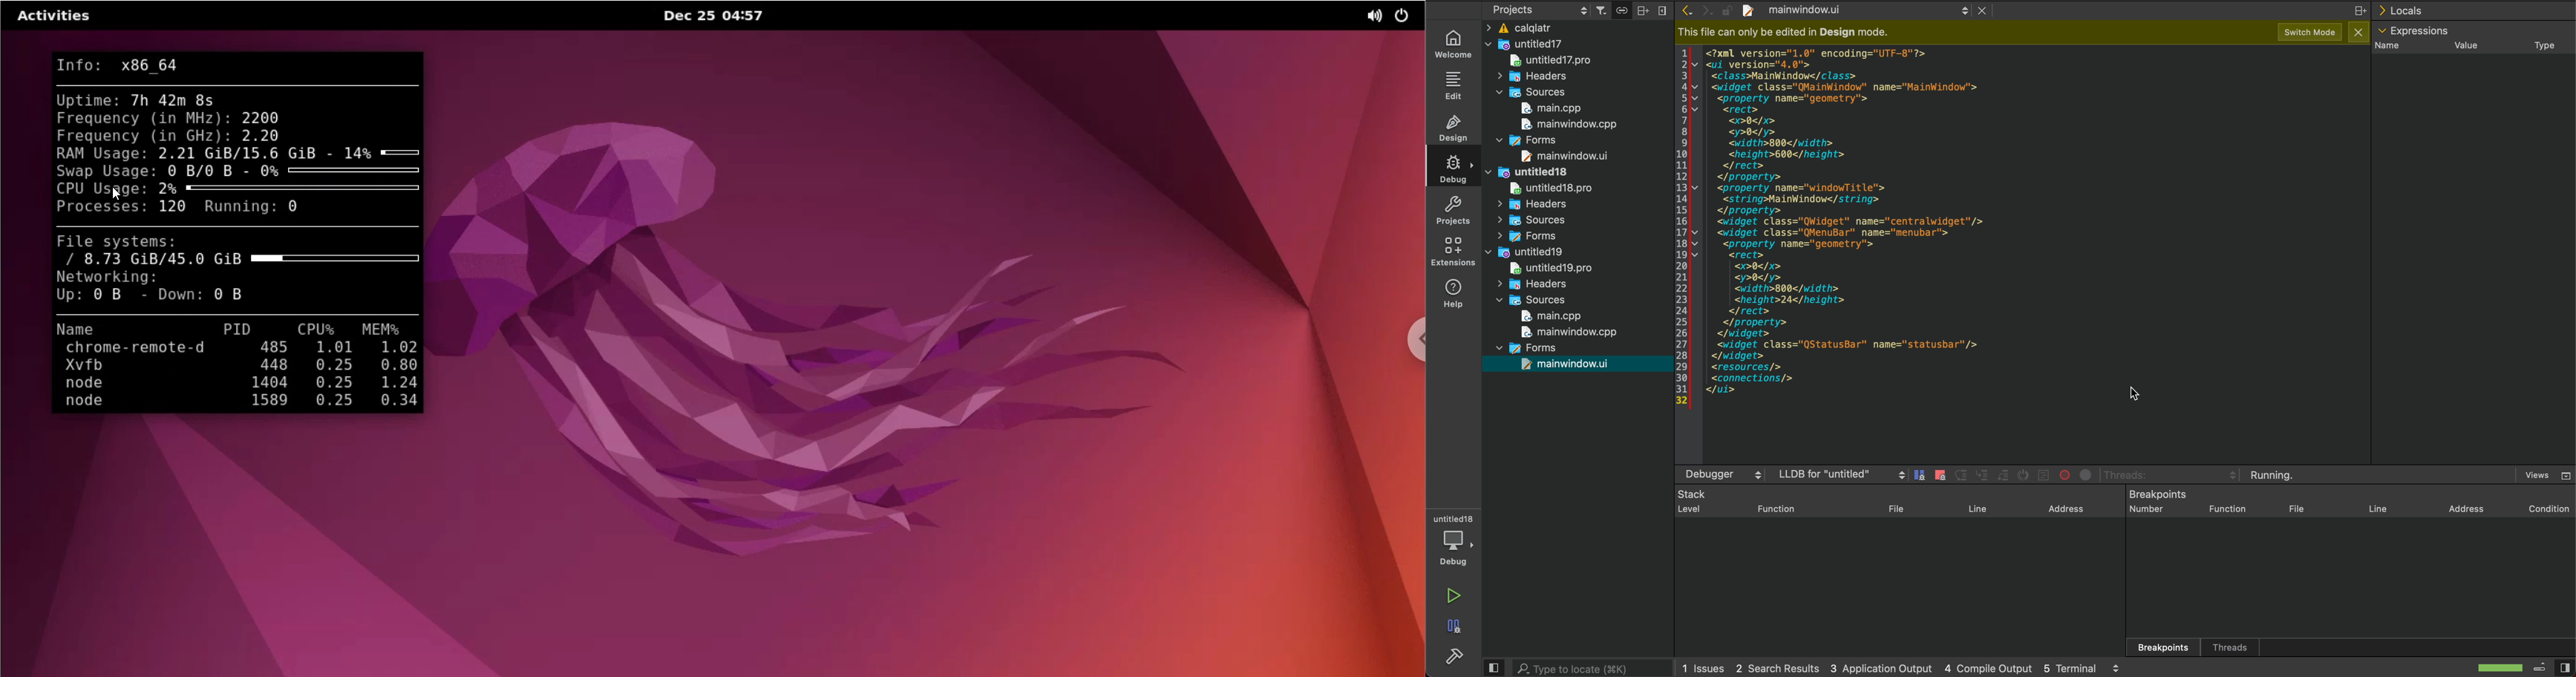 This screenshot has width=2576, height=700. Describe the element at coordinates (1570, 363) in the screenshot. I see `mainwindow.ui` at that location.